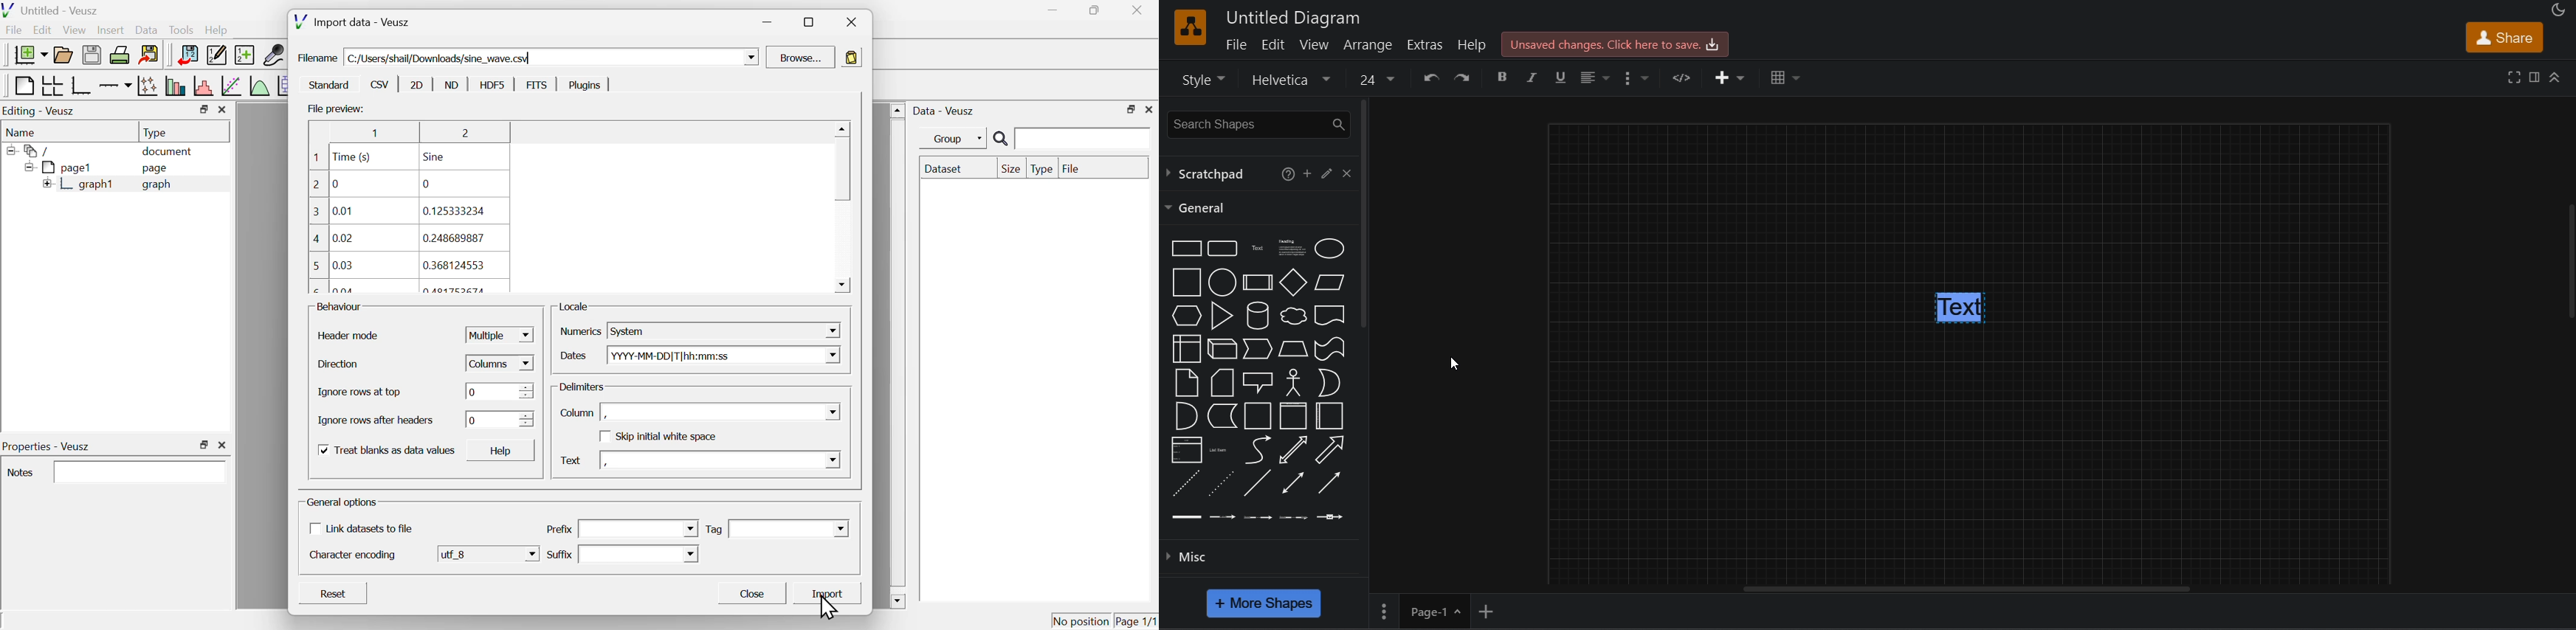  Describe the element at coordinates (1258, 249) in the screenshot. I see `Text` at that location.